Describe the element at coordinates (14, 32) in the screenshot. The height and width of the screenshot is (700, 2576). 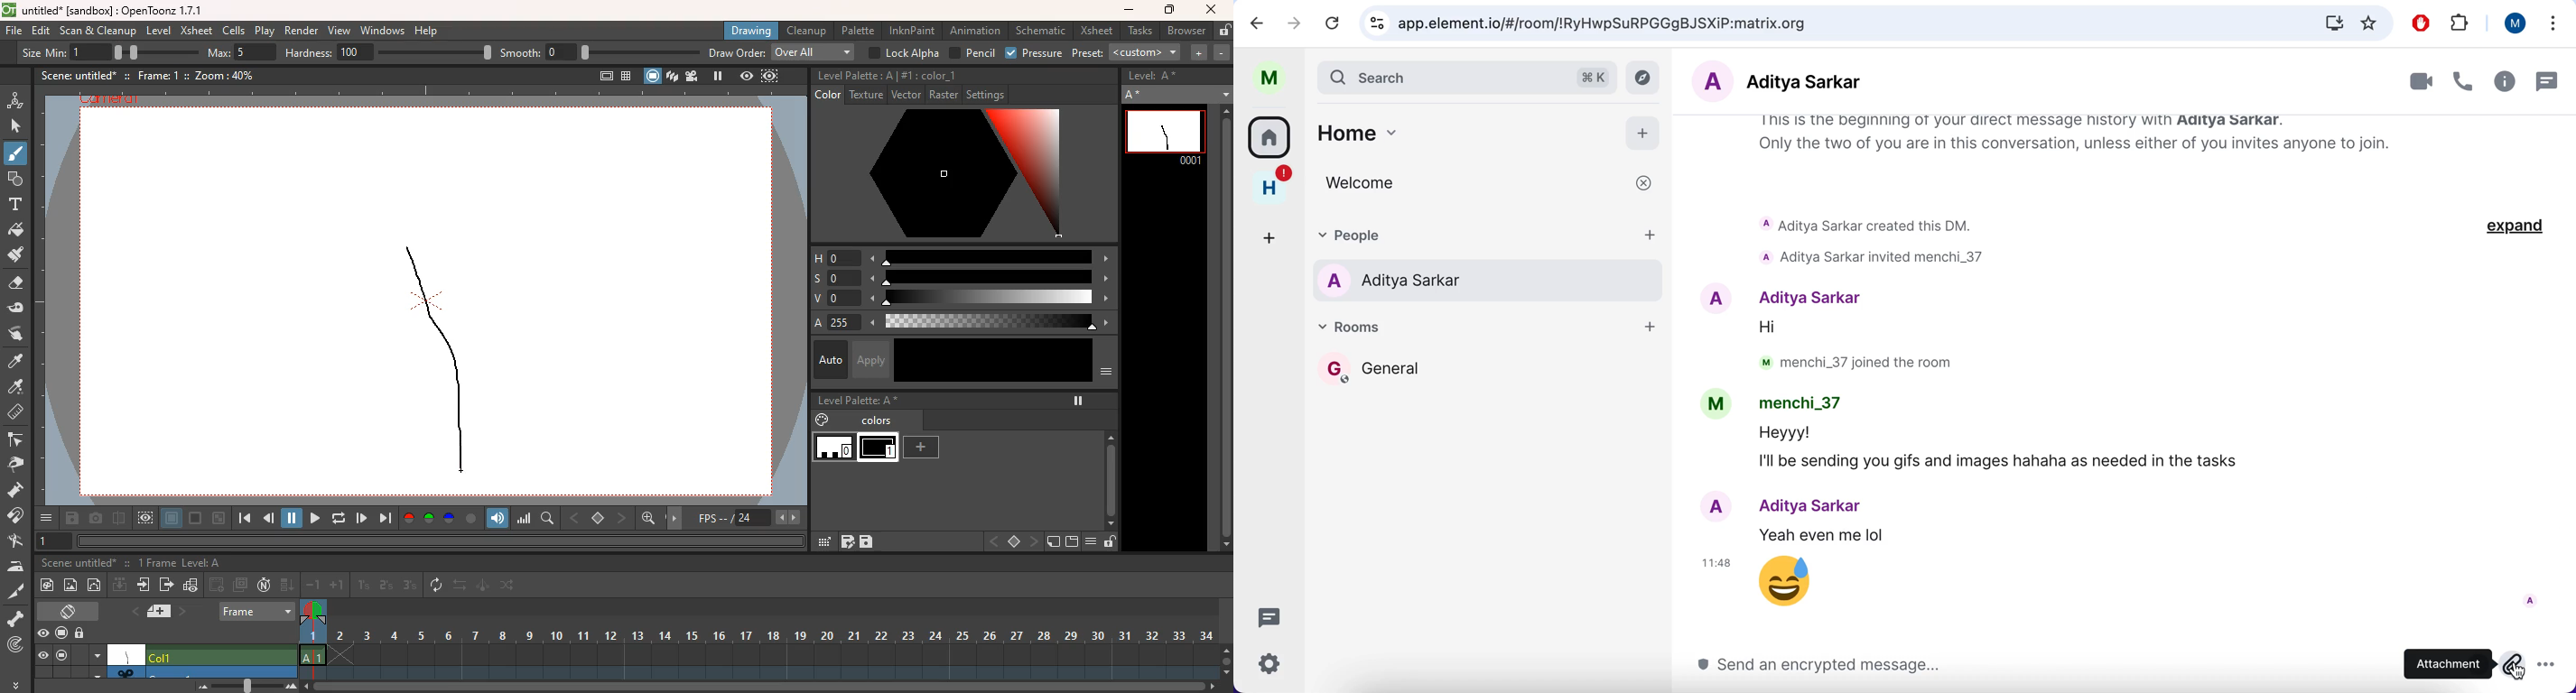
I see `file` at that location.